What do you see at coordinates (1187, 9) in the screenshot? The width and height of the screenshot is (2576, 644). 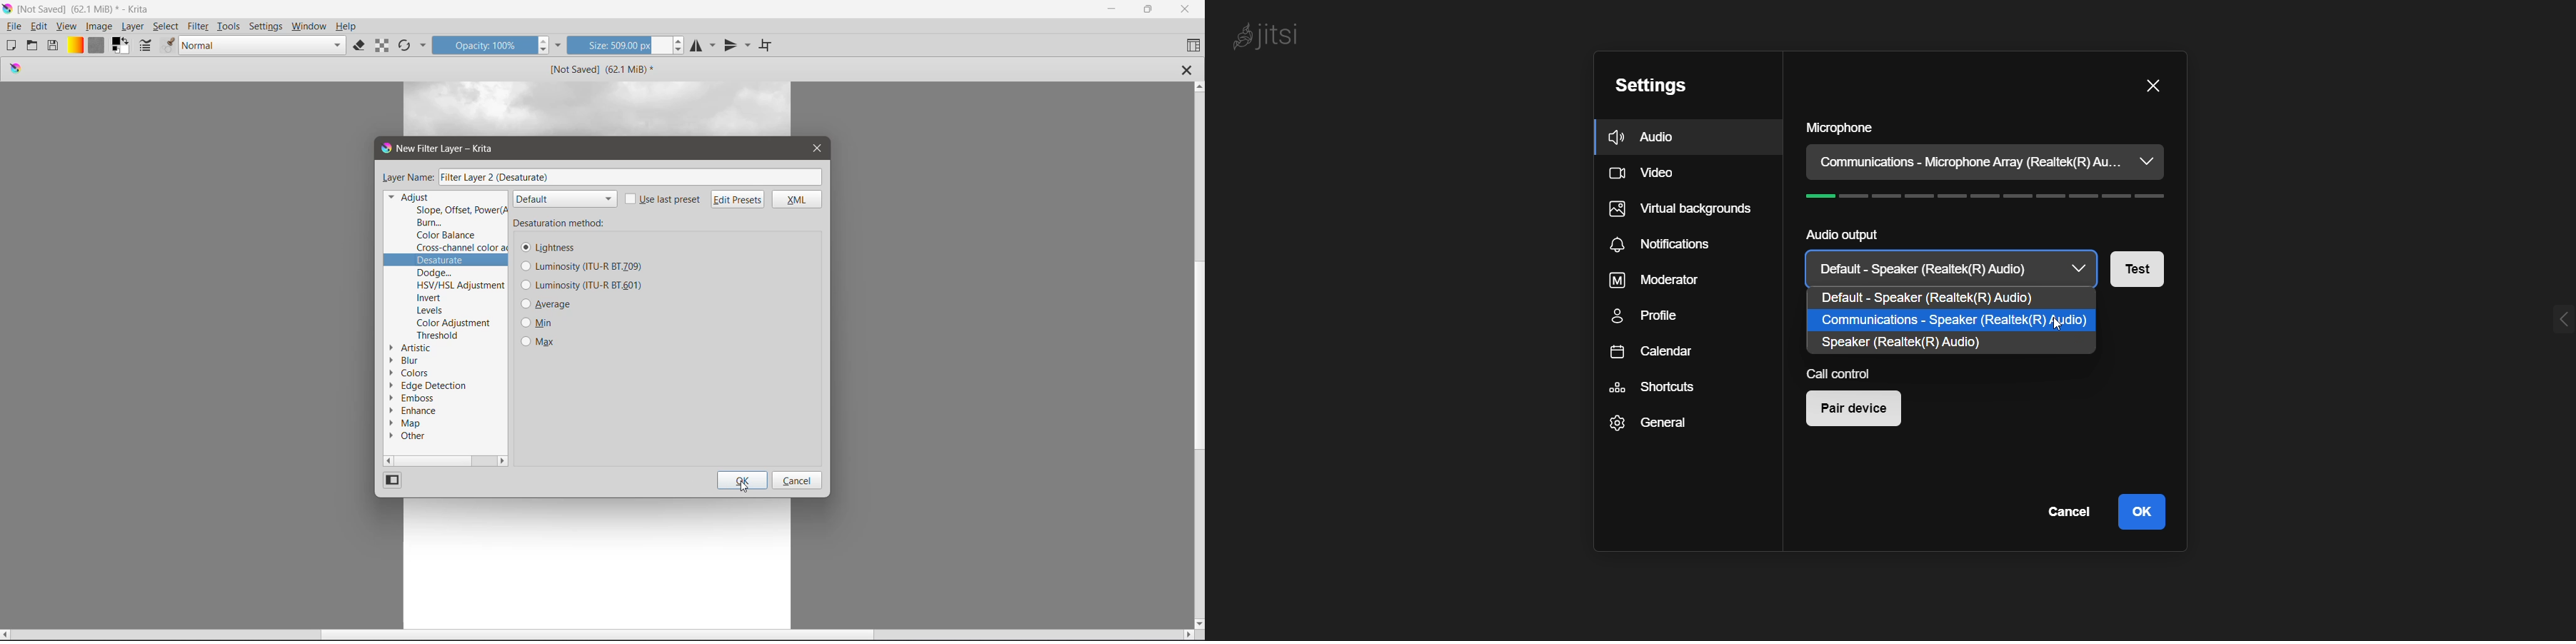 I see `Close` at bounding box center [1187, 9].